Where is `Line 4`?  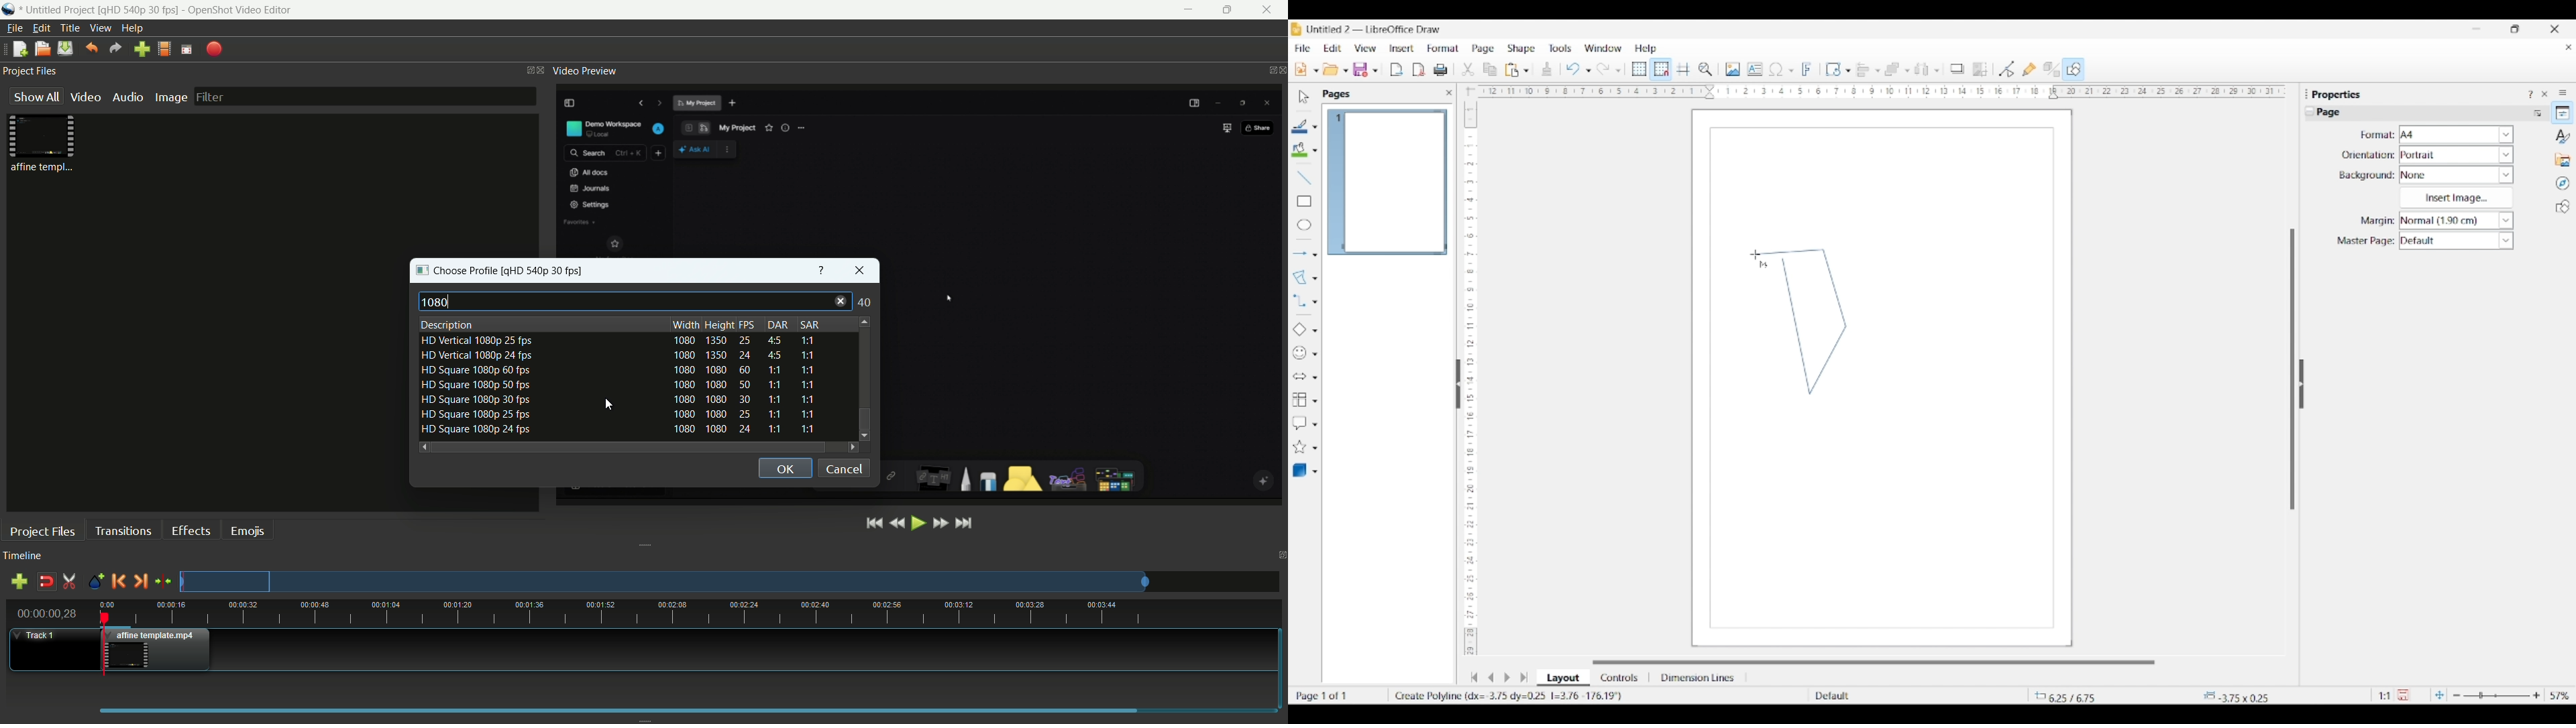 Line 4 is located at coordinates (1788, 252).